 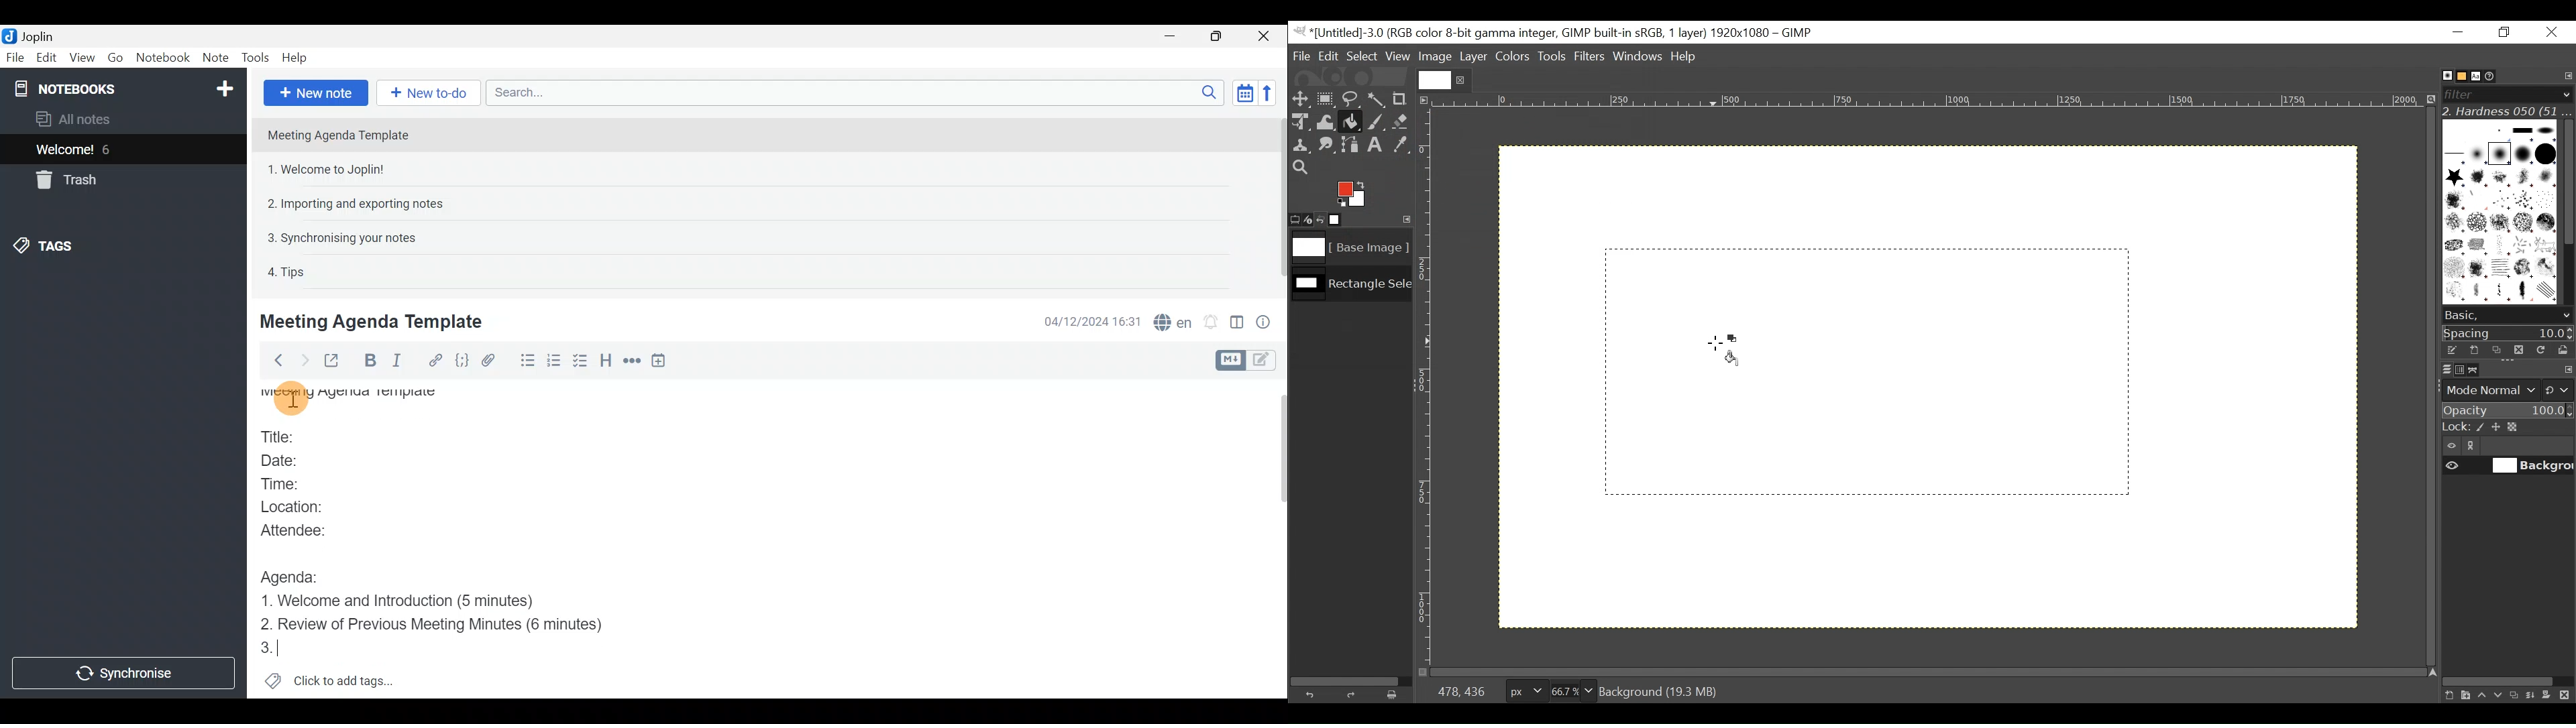 What do you see at coordinates (1321, 219) in the screenshot?
I see `Undo last action` at bounding box center [1321, 219].